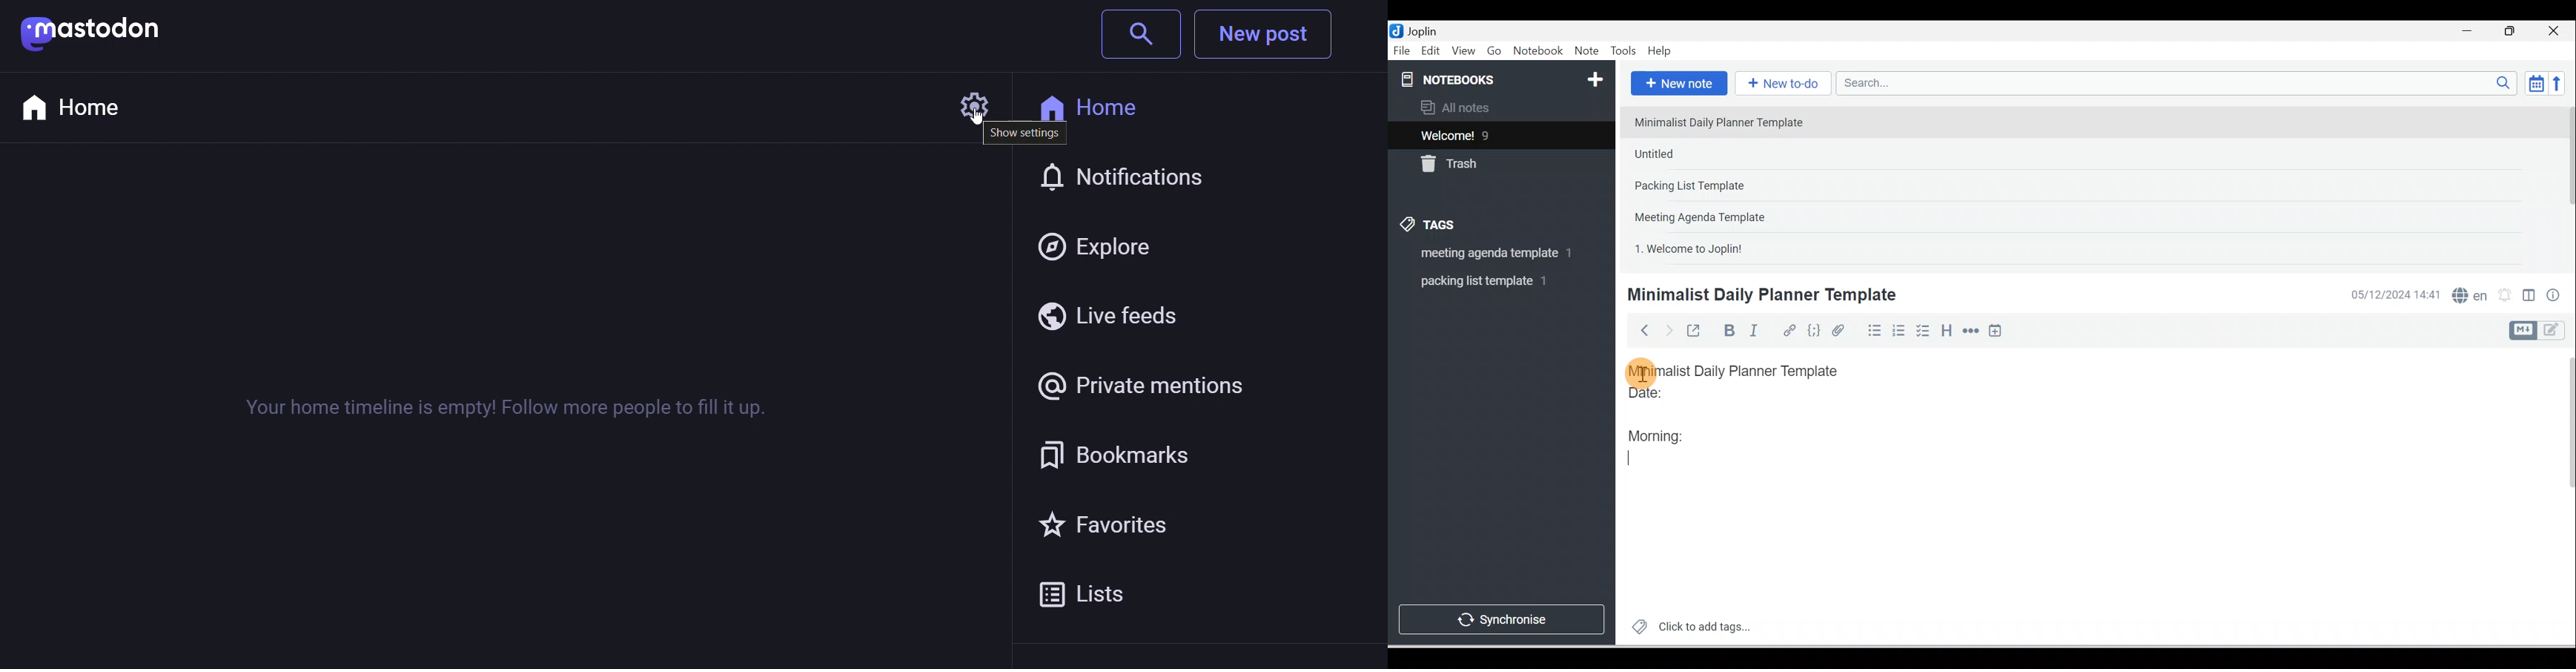 The image size is (2576, 672). What do you see at coordinates (2536, 82) in the screenshot?
I see `Toggle sort order` at bounding box center [2536, 82].